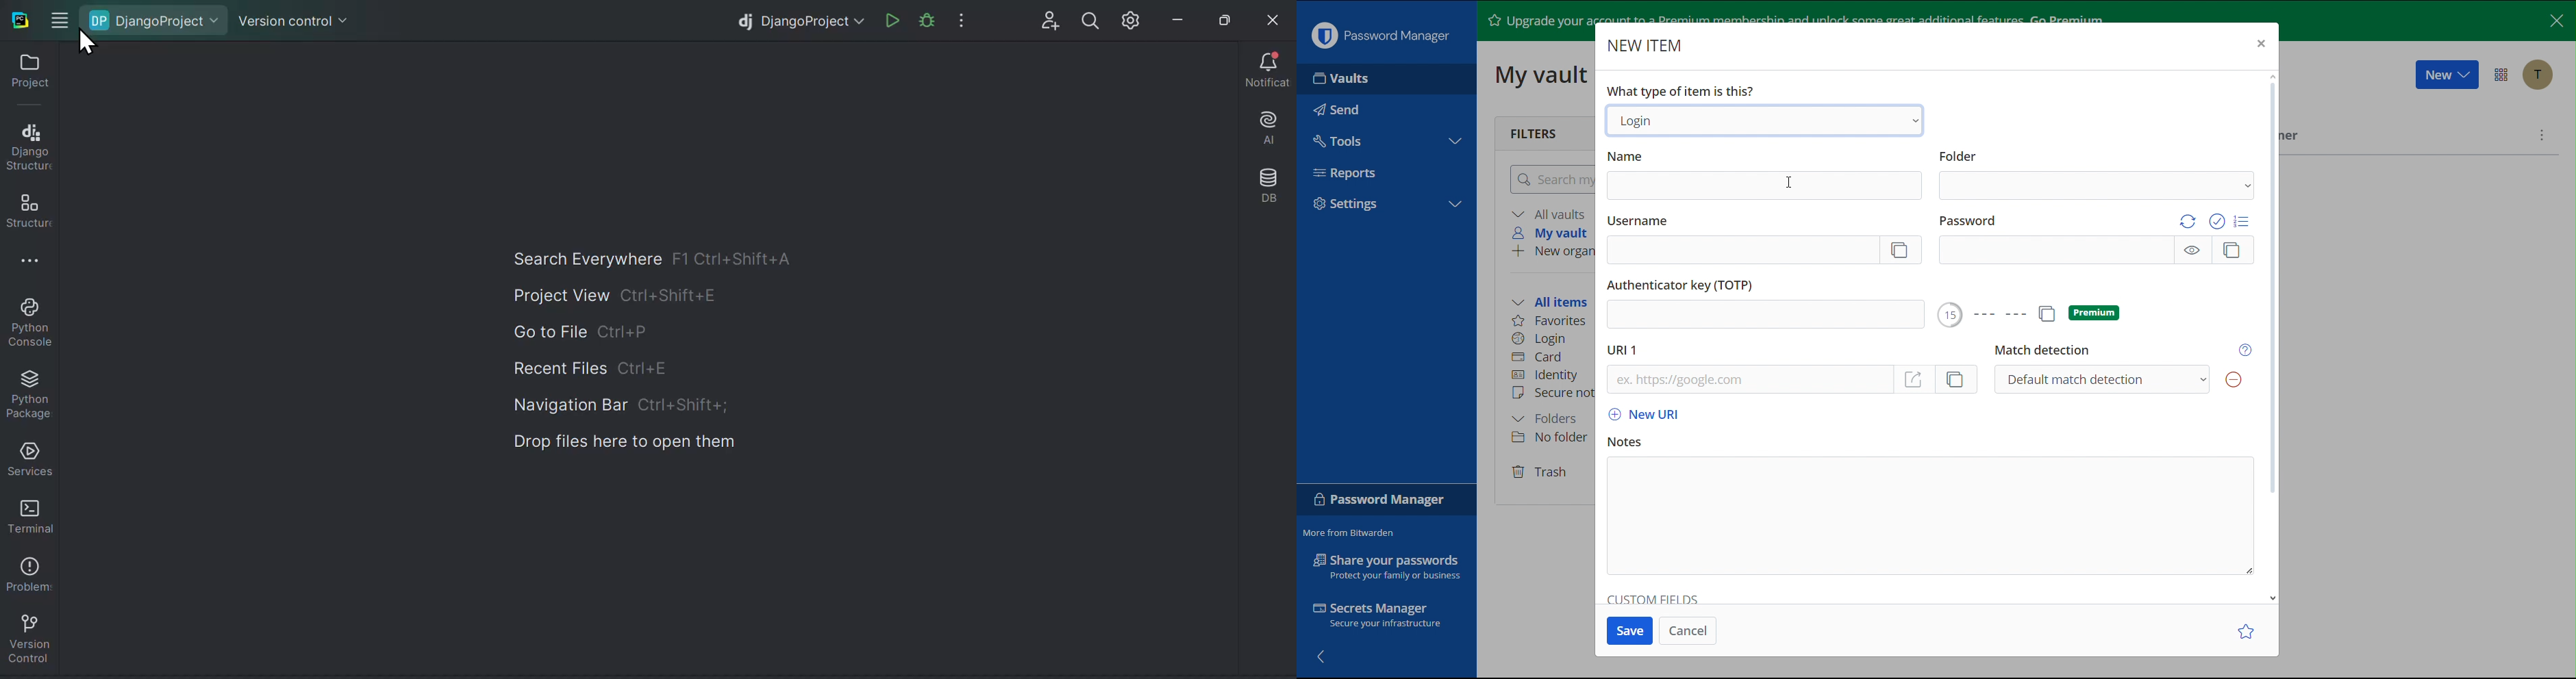 This screenshot has height=700, width=2576. What do you see at coordinates (618, 294) in the screenshot?
I see `Project view` at bounding box center [618, 294].